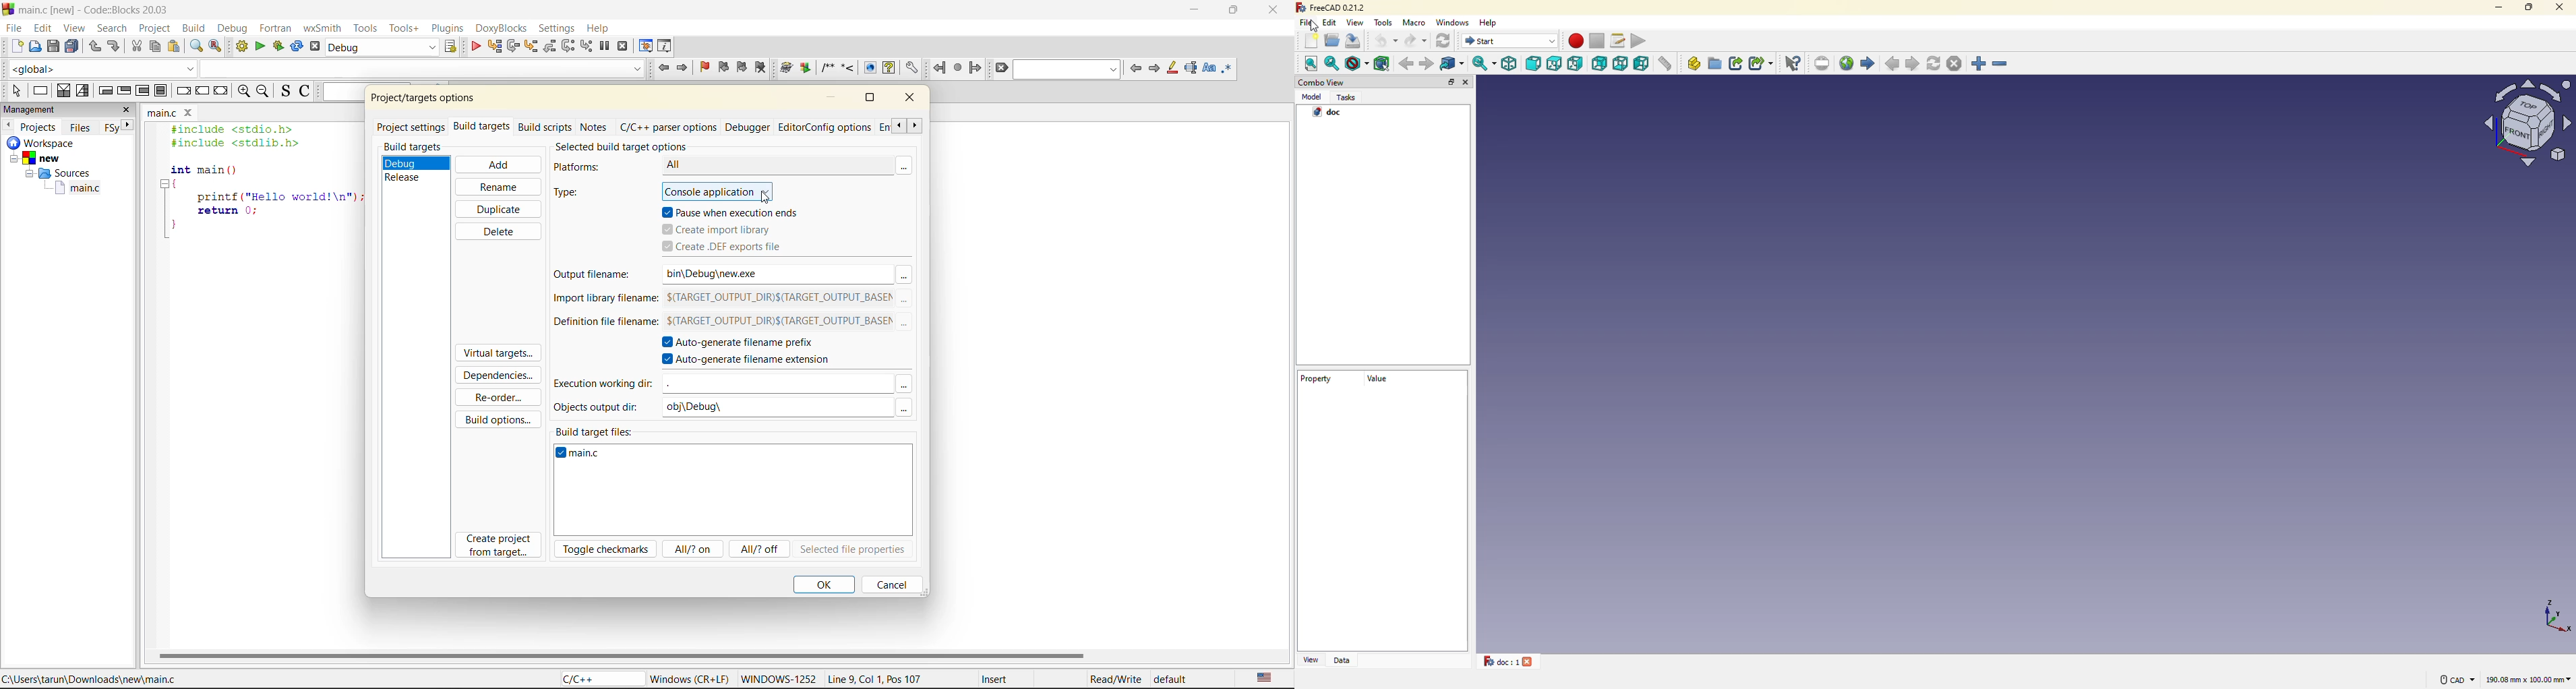 The width and height of the screenshot is (2576, 700). What do you see at coordinates (827, 68) in the screenshot?
I see `Insert a comment block at the current line` at bounding box center [827, 68].